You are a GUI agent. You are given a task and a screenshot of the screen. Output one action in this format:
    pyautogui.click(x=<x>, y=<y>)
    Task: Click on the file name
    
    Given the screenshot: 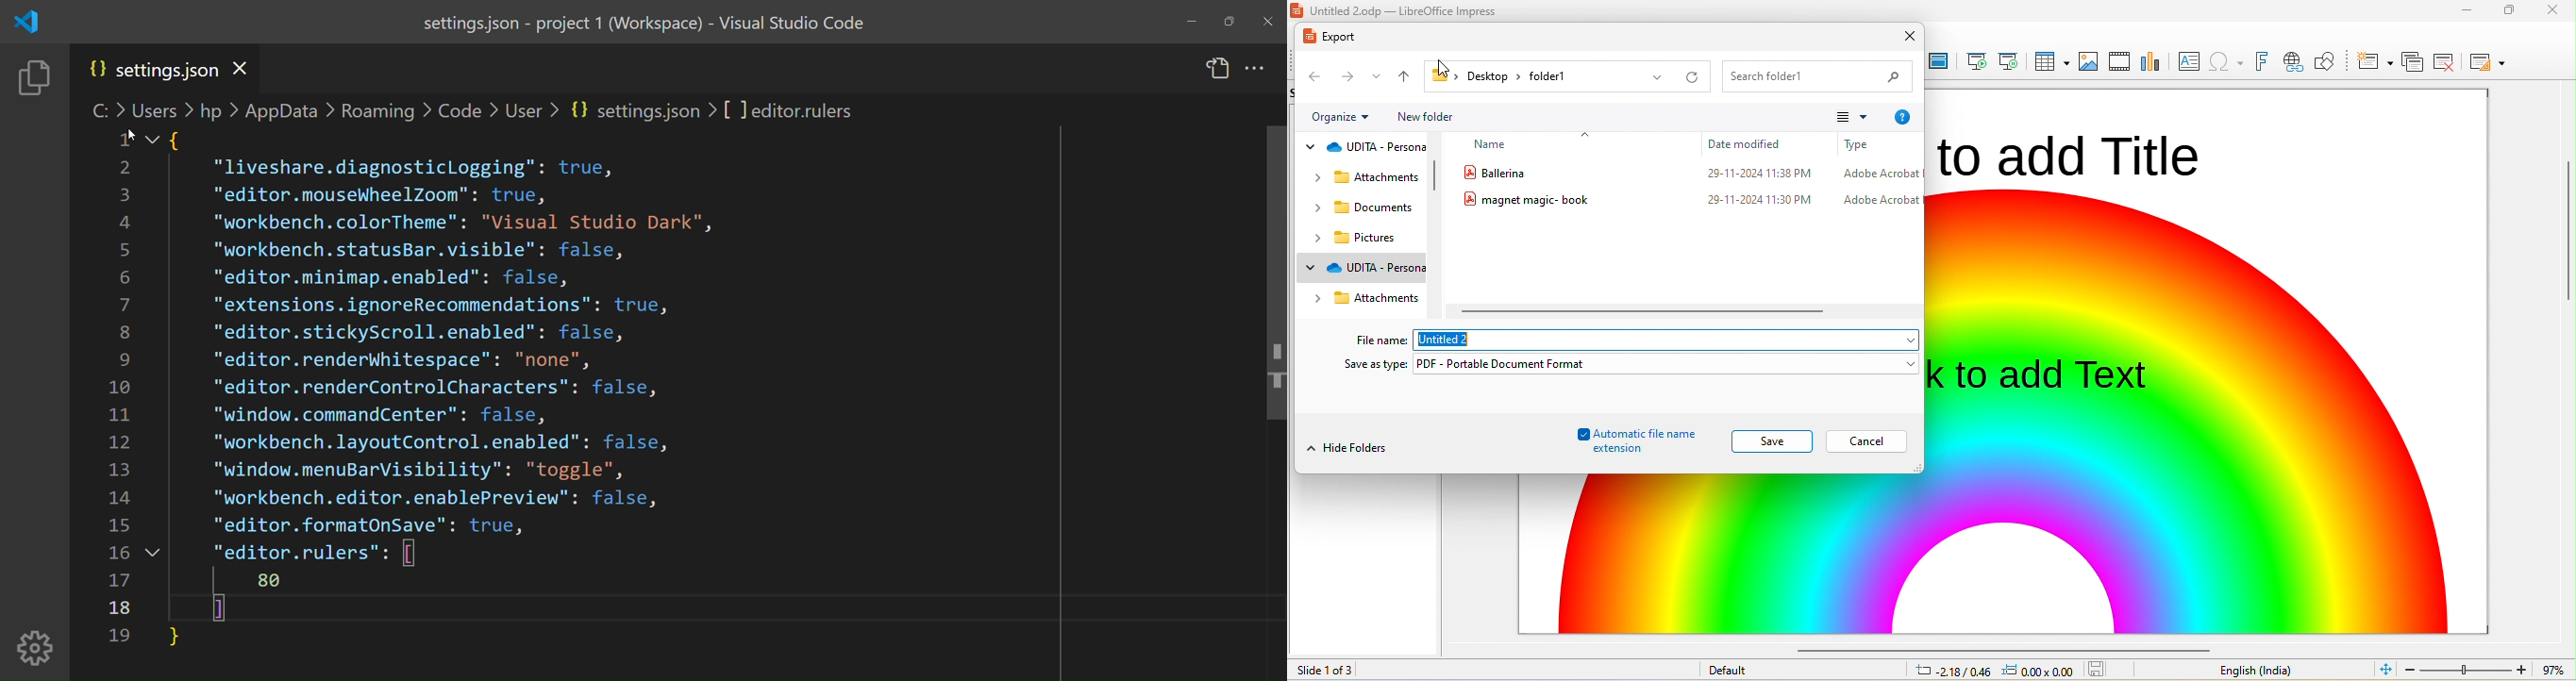 What is the action you would take?
    pyautogui.click(x=1382, y=341)
    